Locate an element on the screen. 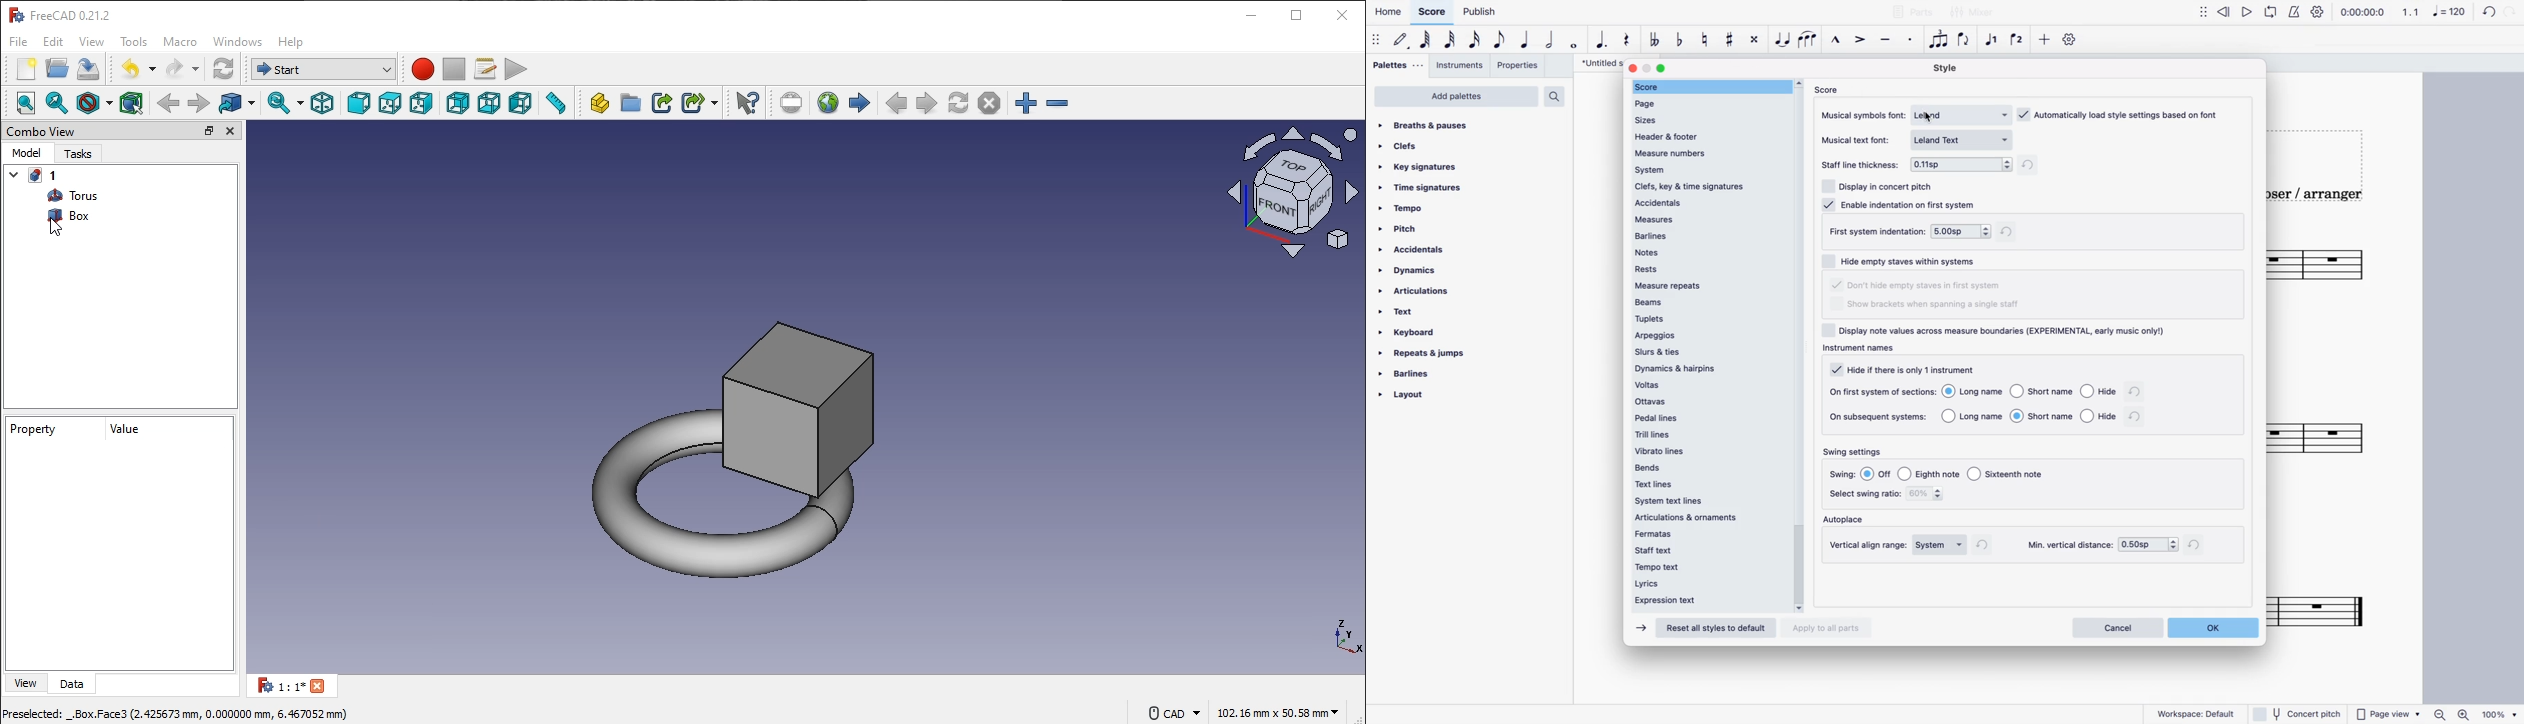 This screenshot has height=728, width=2548. refresh is located at coordinates (1986, 545).